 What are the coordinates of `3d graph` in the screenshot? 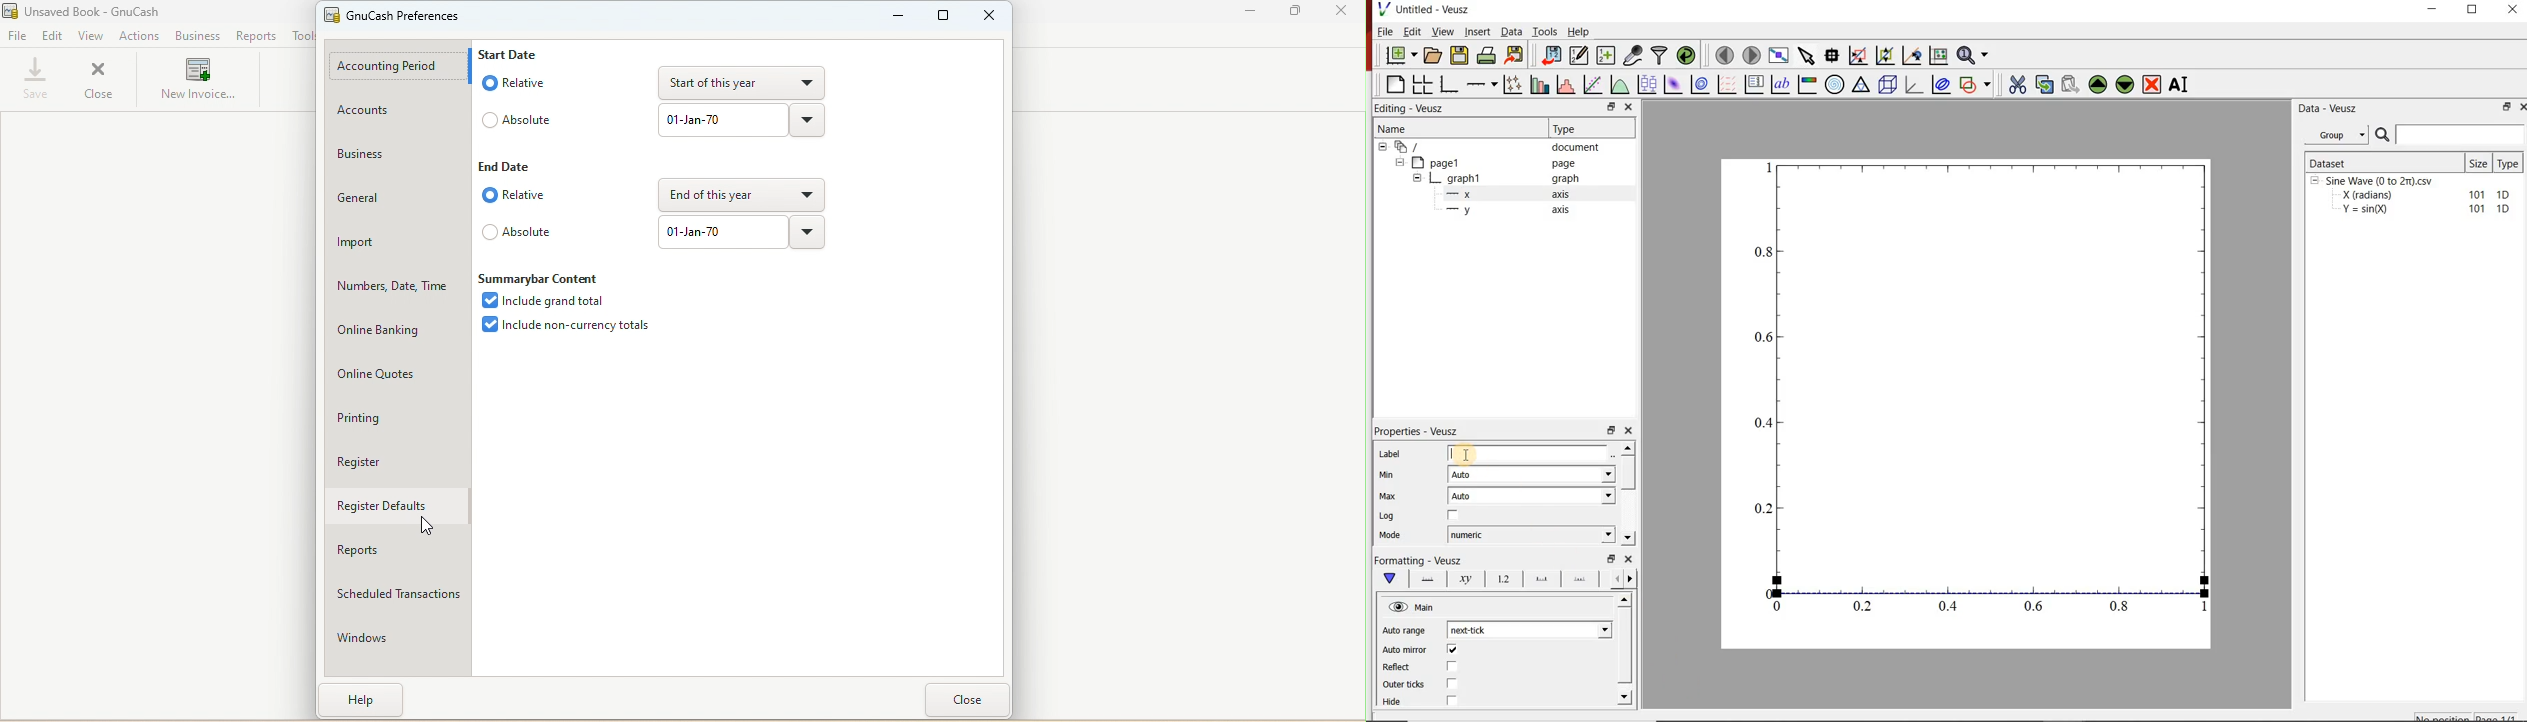 It's located at (1914, 84).